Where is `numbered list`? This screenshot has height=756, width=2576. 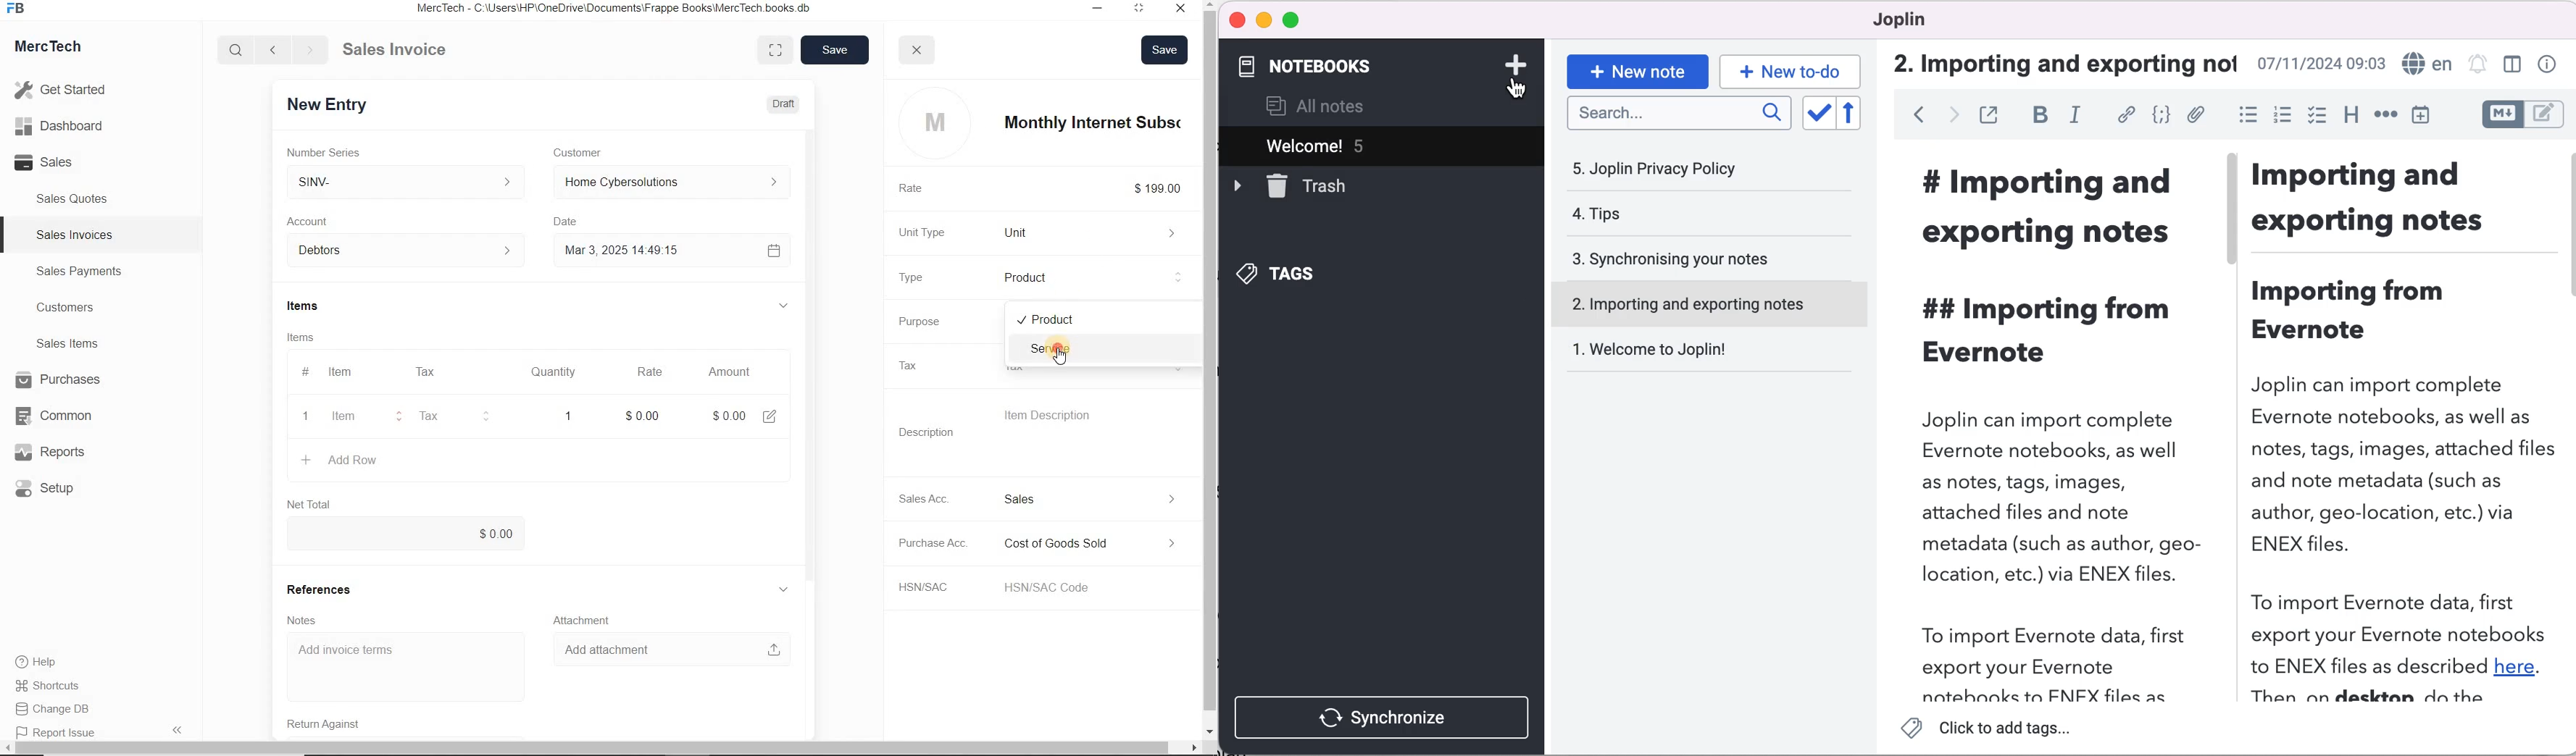 numbered list is located at coordinates (2282, 117).